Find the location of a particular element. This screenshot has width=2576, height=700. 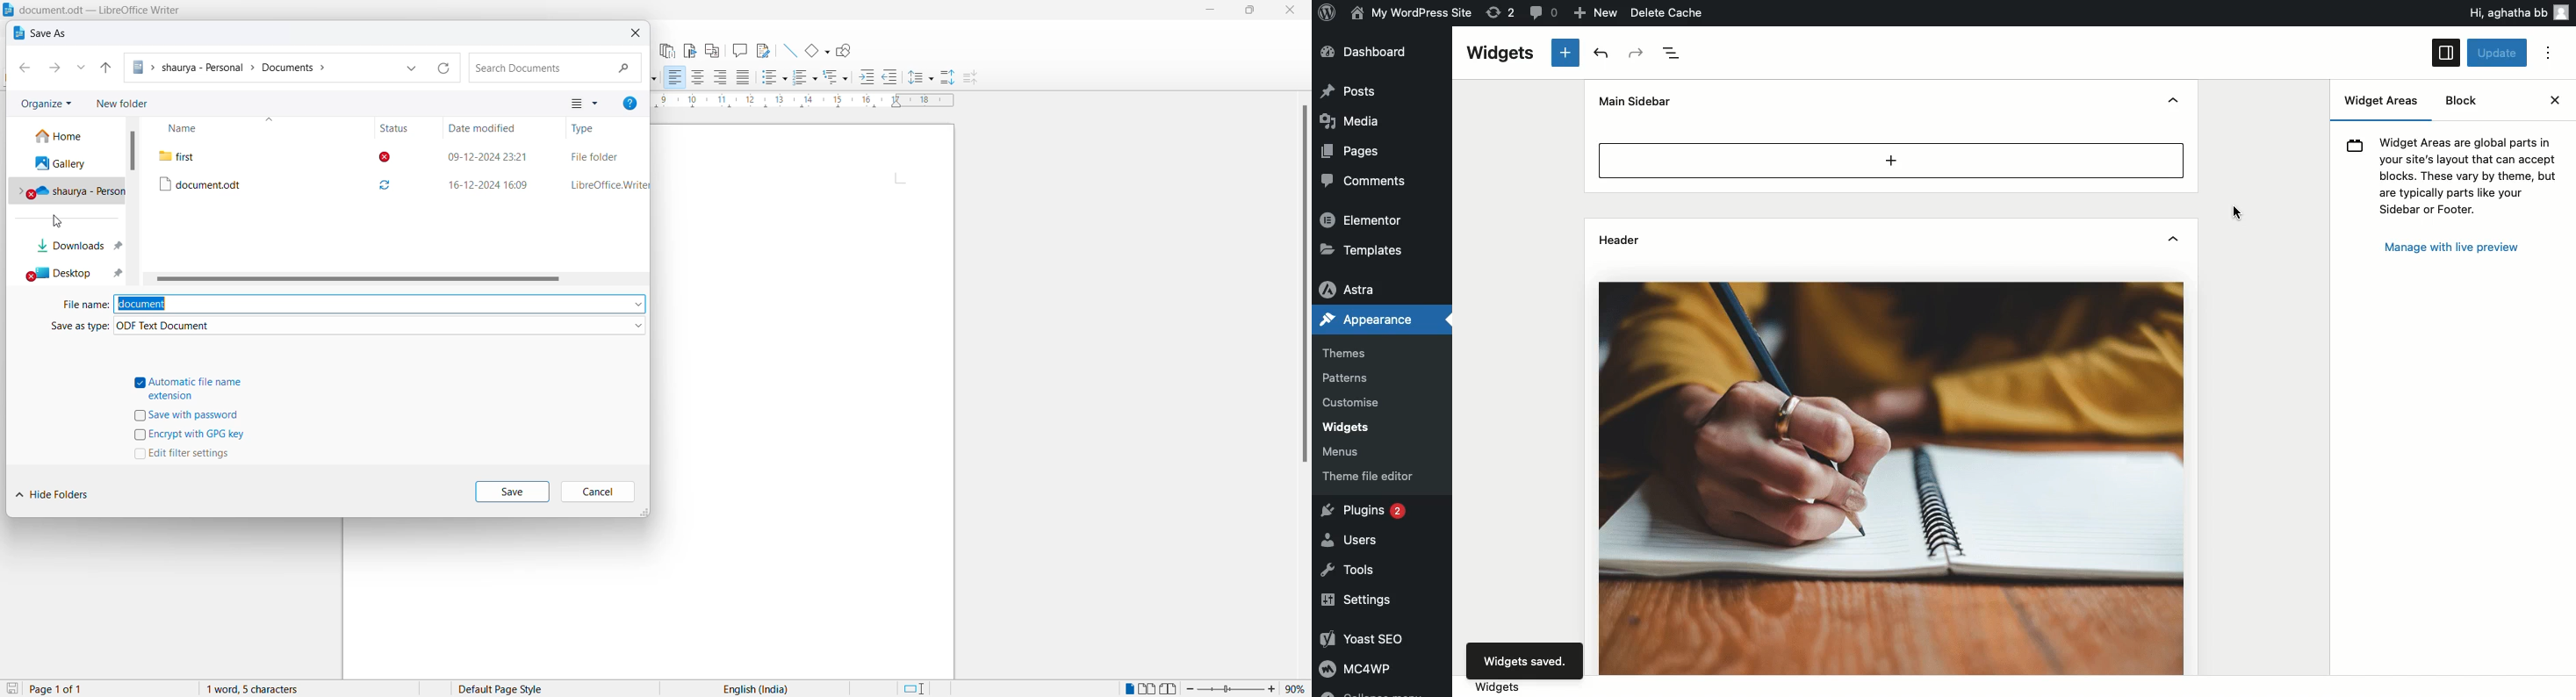

Plugins is located at coordinates (1367, 512).